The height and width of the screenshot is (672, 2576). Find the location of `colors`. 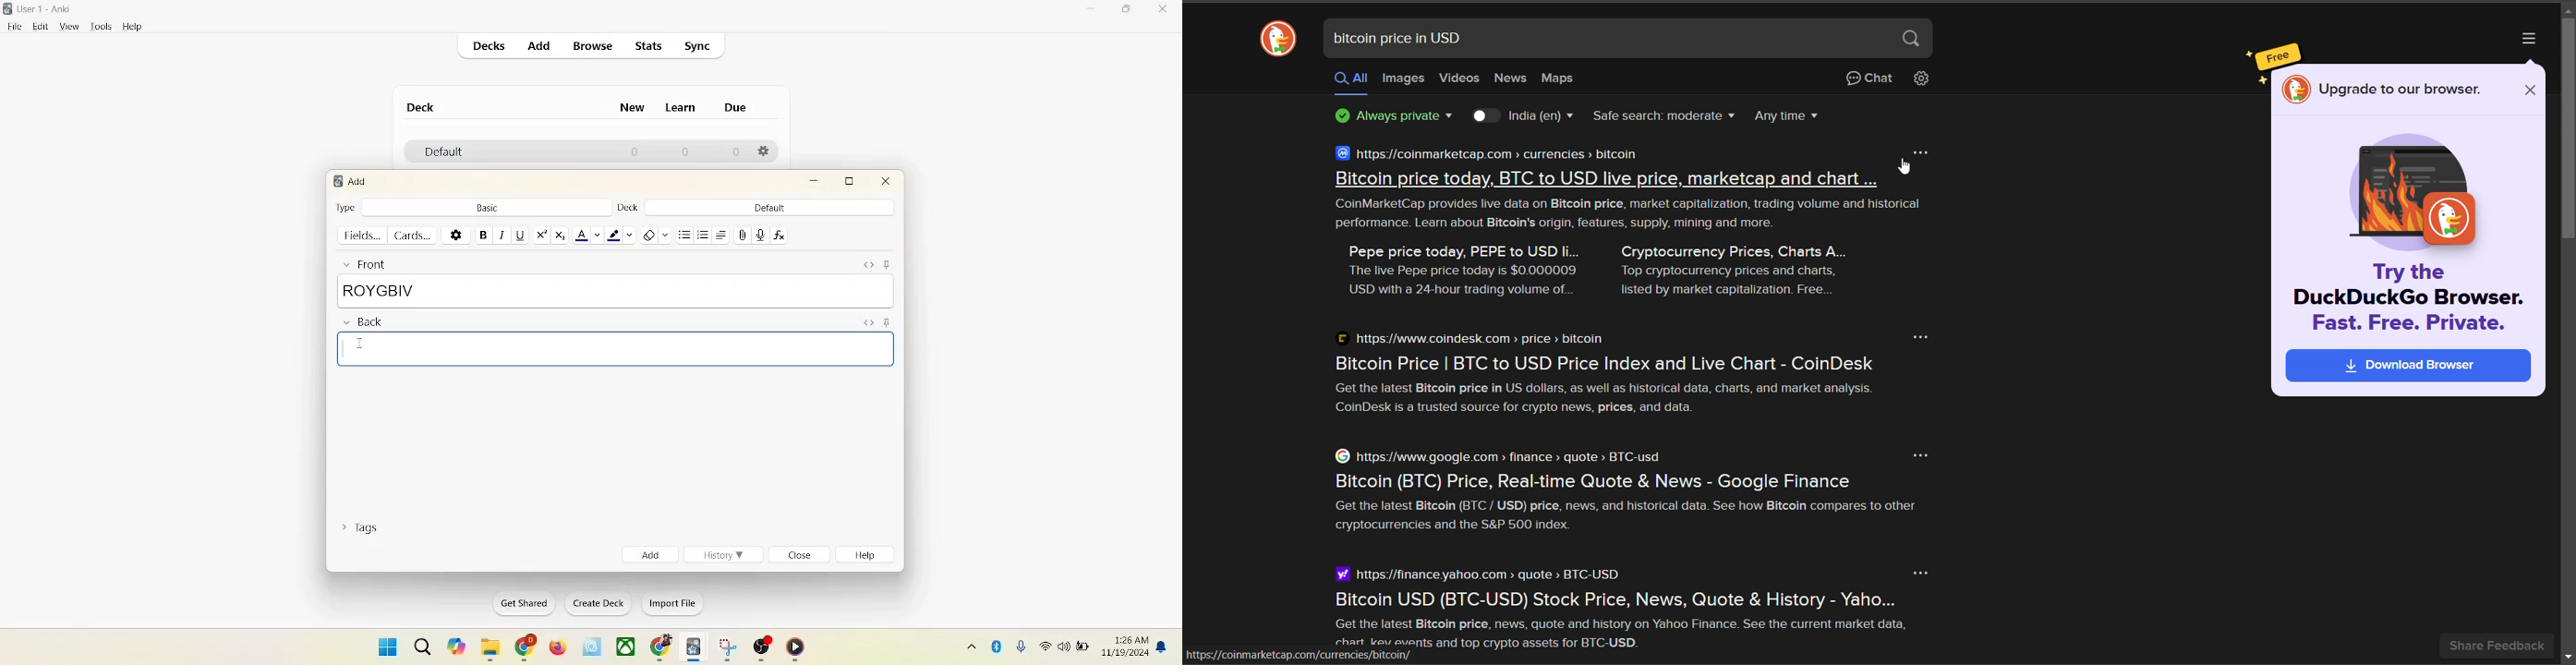

colors is located at coordinates (358, 344).